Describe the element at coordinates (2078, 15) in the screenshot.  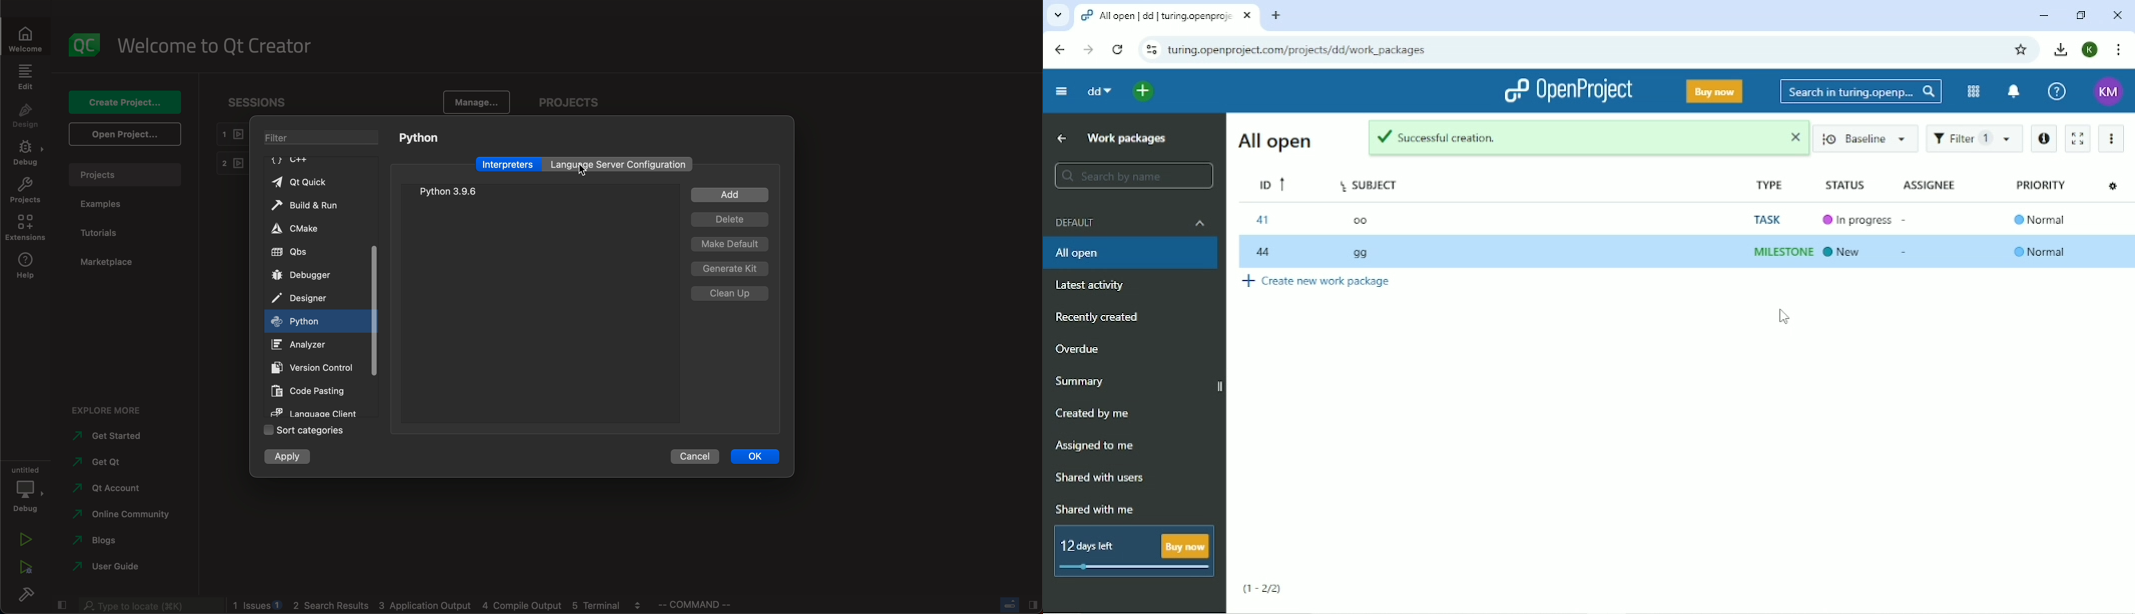
I see `Restore down` at that location.